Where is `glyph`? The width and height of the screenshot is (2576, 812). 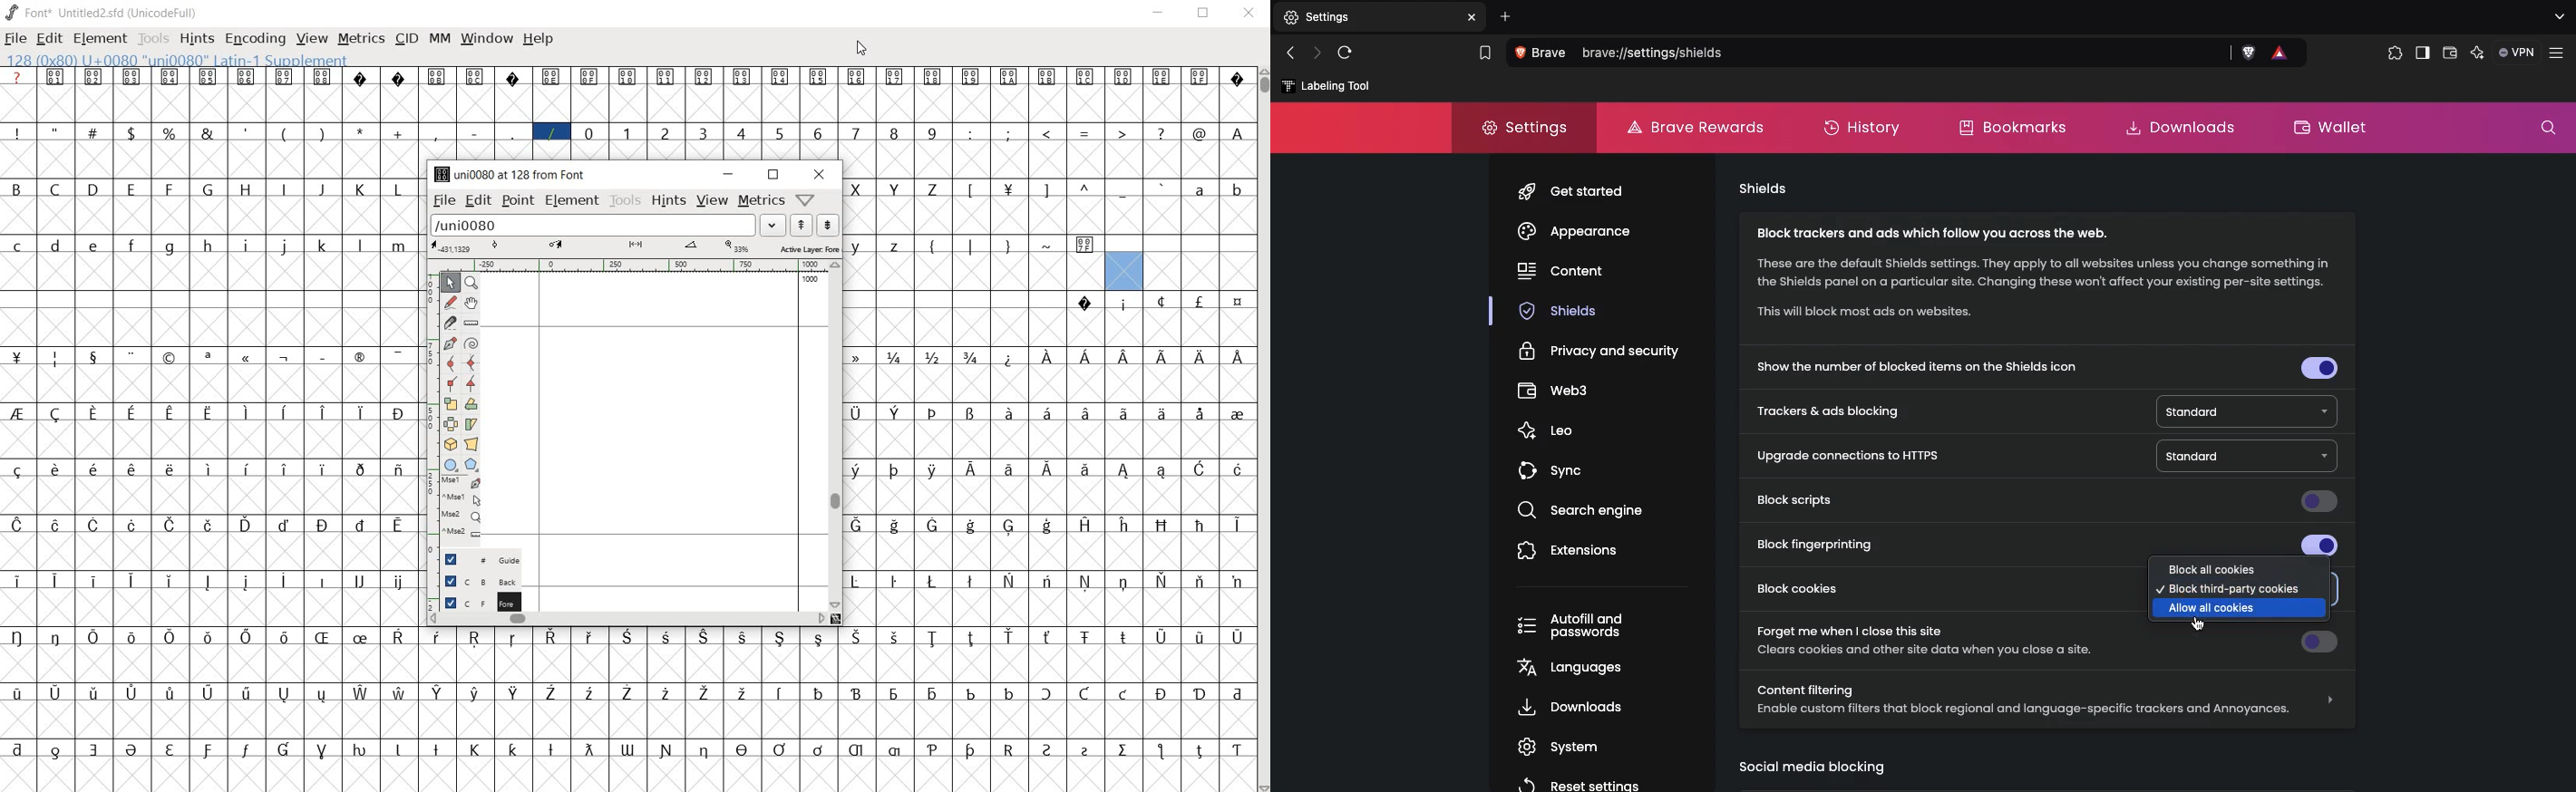 glyph is located at coordinates (1200, 581).